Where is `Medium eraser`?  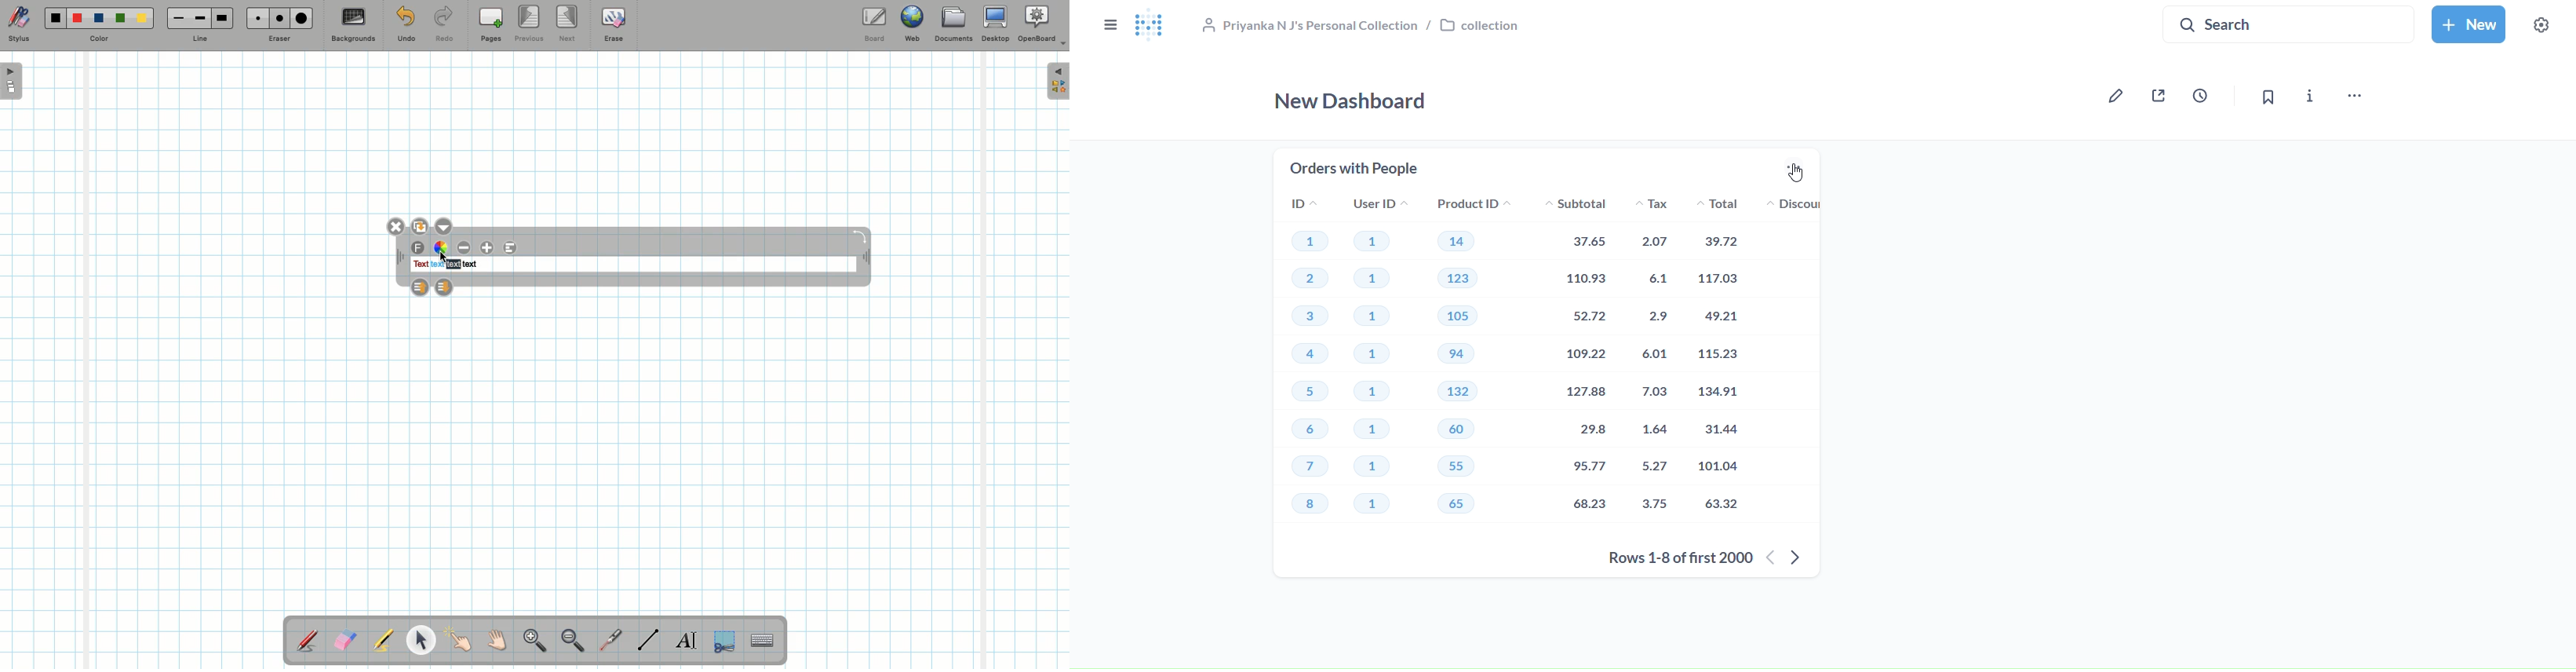
Medium eraser is located at coordinates (277, 18).